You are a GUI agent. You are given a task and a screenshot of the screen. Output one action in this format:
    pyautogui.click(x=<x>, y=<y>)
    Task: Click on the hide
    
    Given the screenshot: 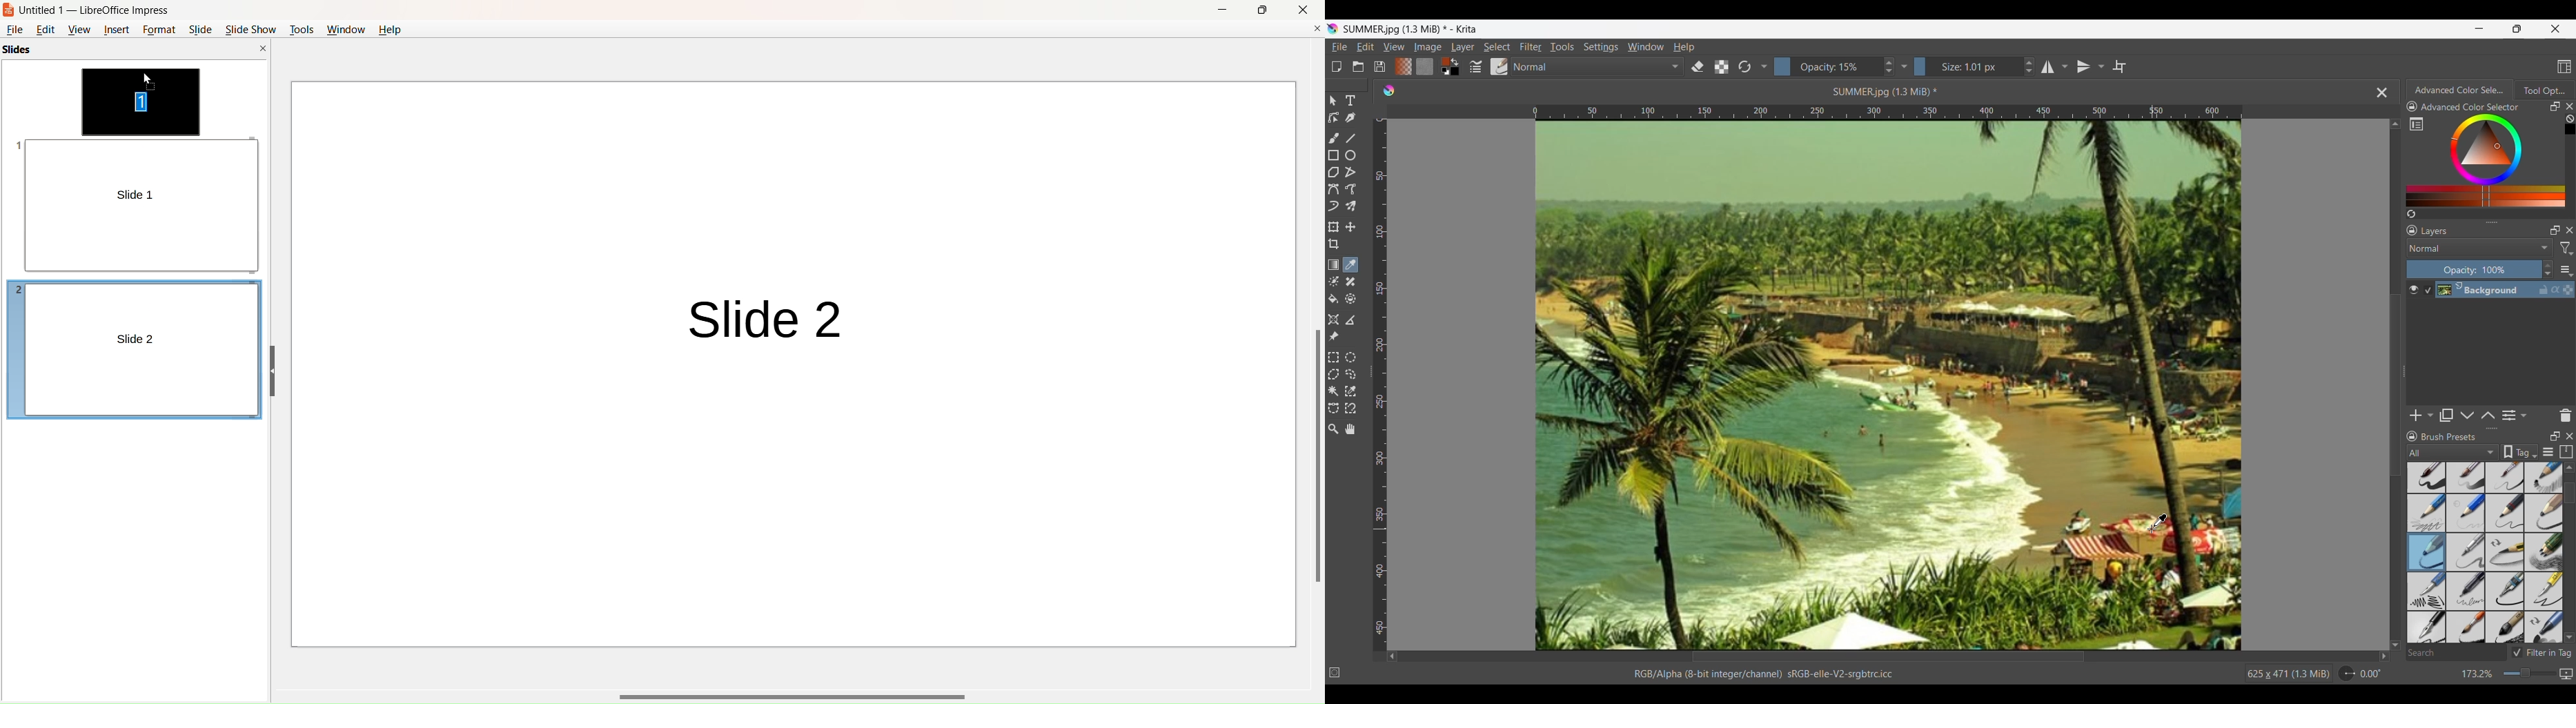 What is the action you would take?
    pyautogui.click(x=273, y=371)
    